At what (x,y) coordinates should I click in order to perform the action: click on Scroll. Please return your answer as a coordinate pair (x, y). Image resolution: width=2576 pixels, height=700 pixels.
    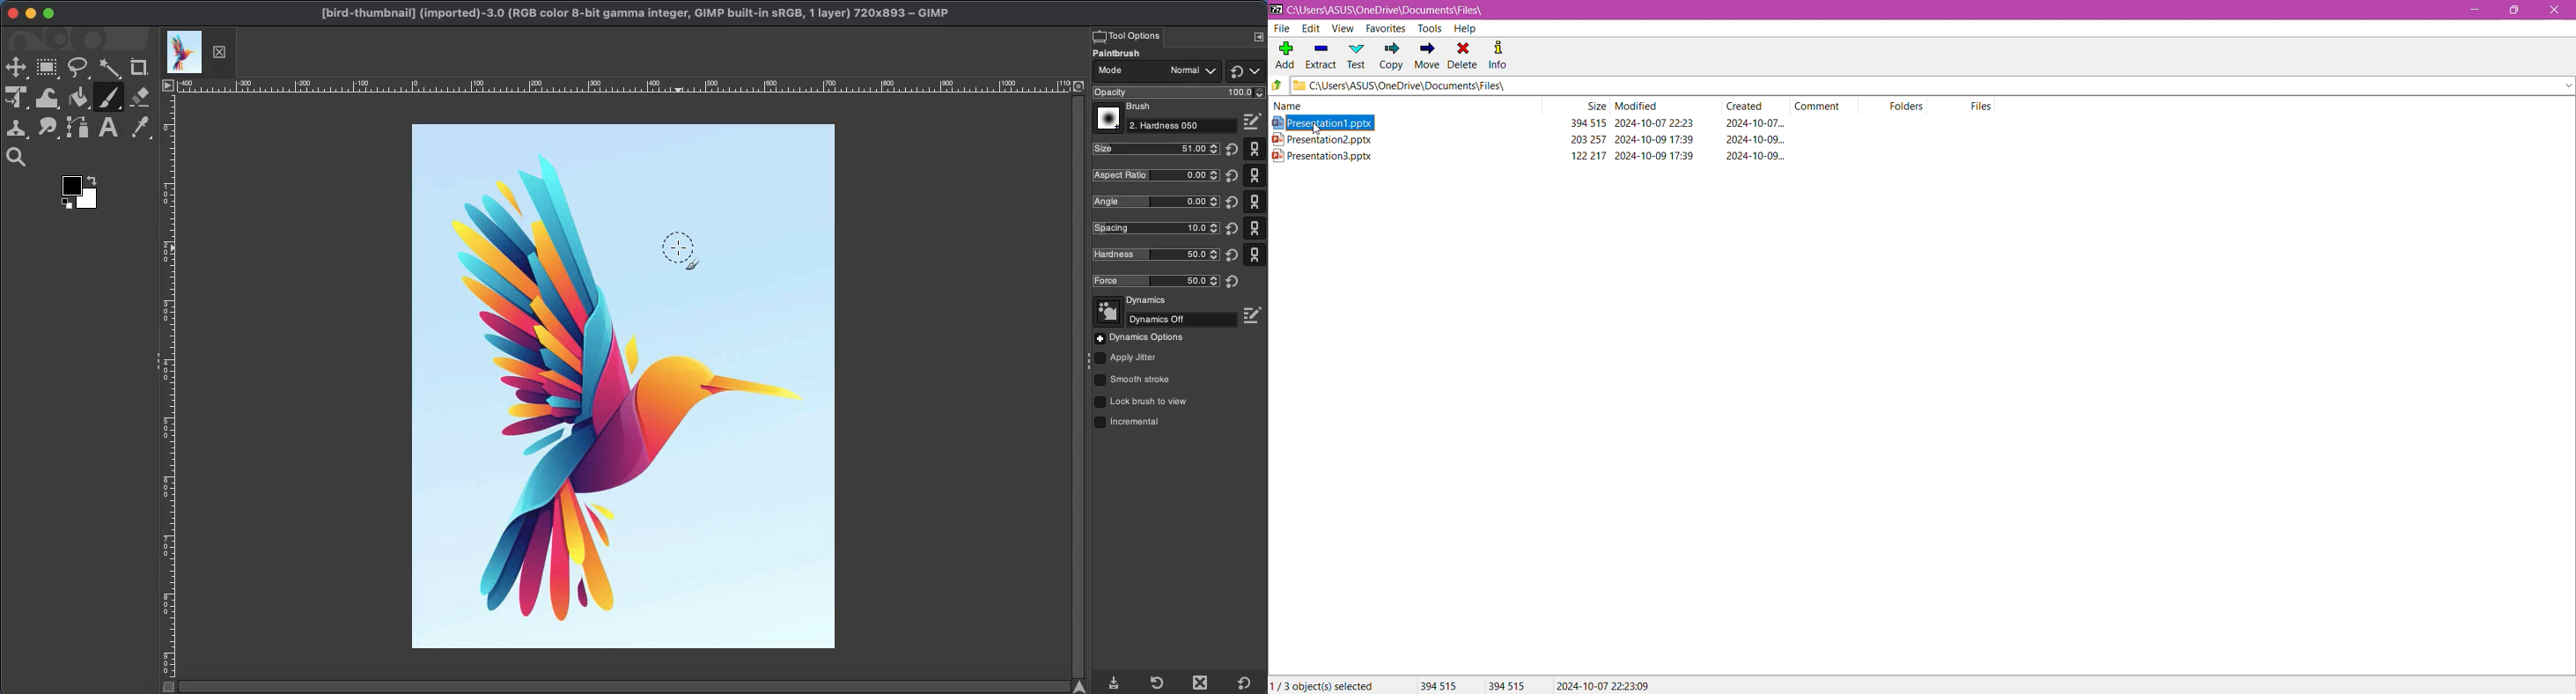
    Looking at the image, I should click on (632, 687).